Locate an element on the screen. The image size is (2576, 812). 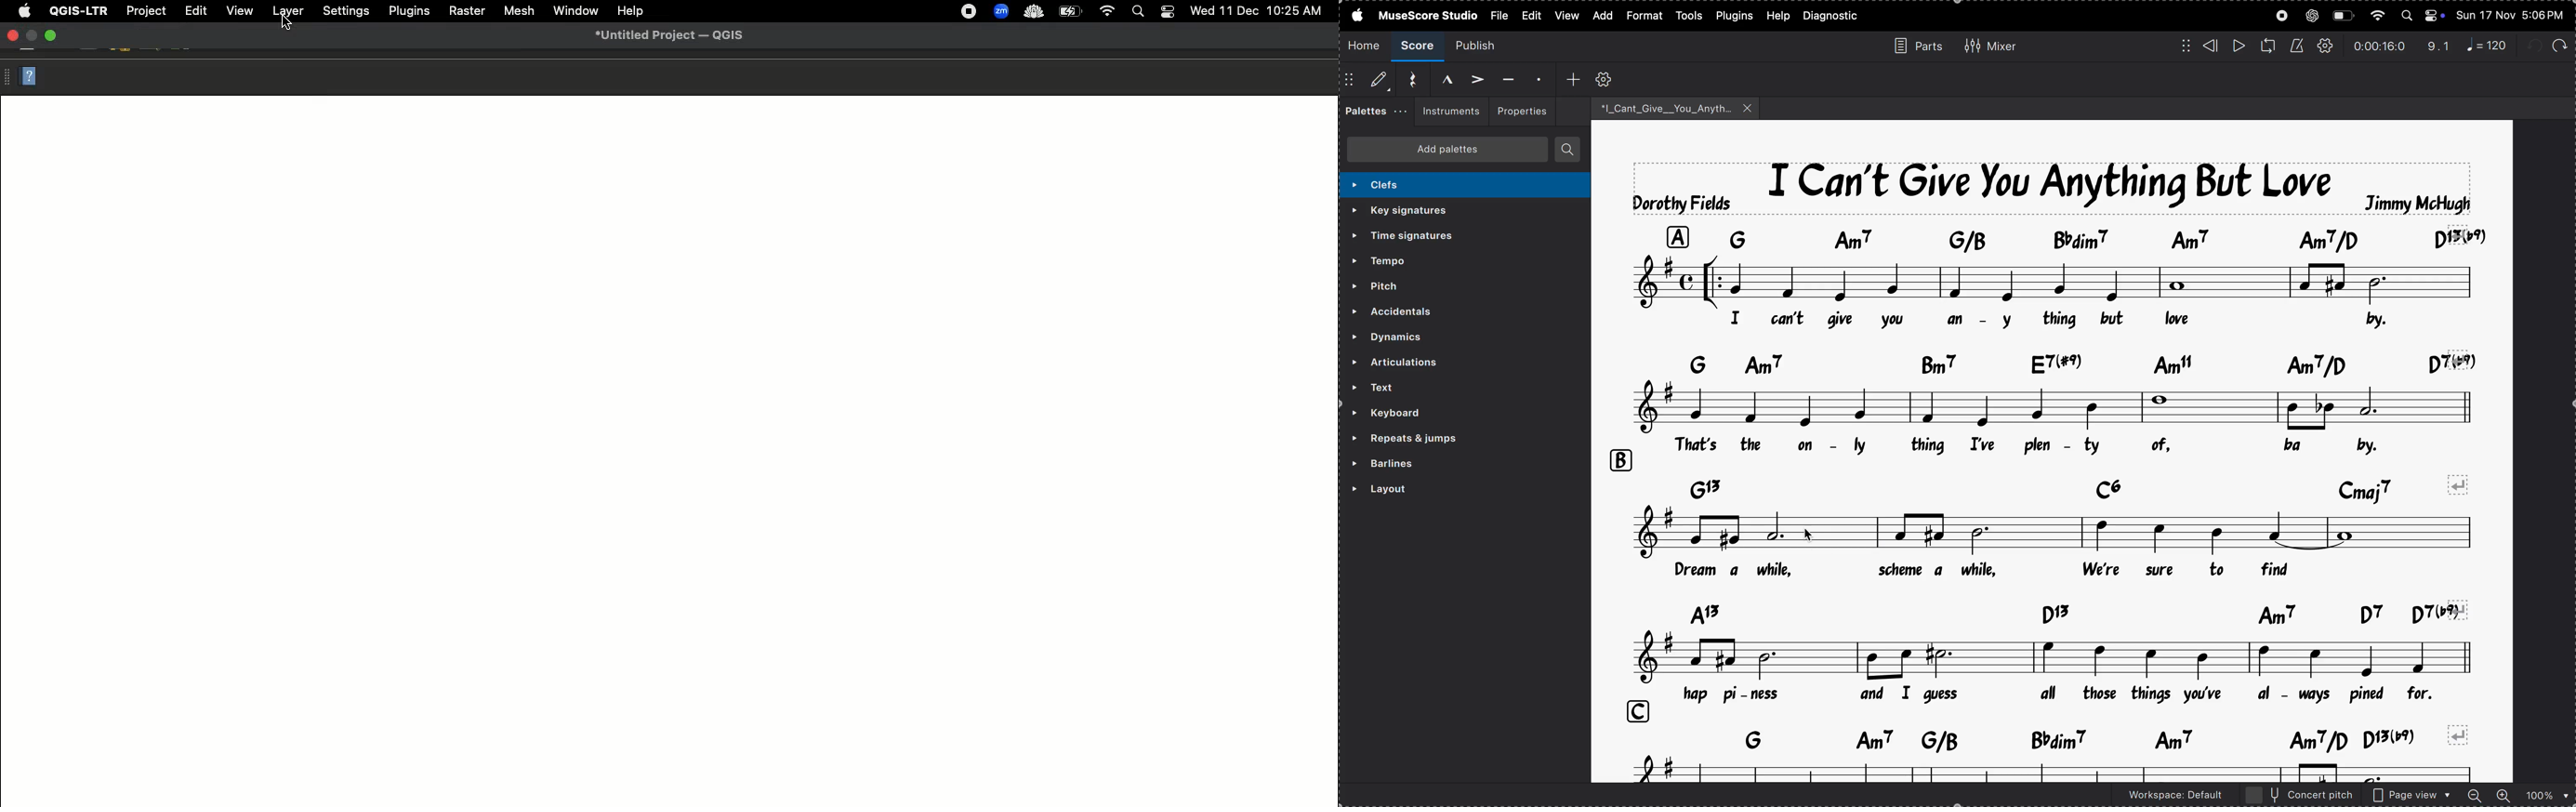
lyrics is located at coordinates (1999, 571).